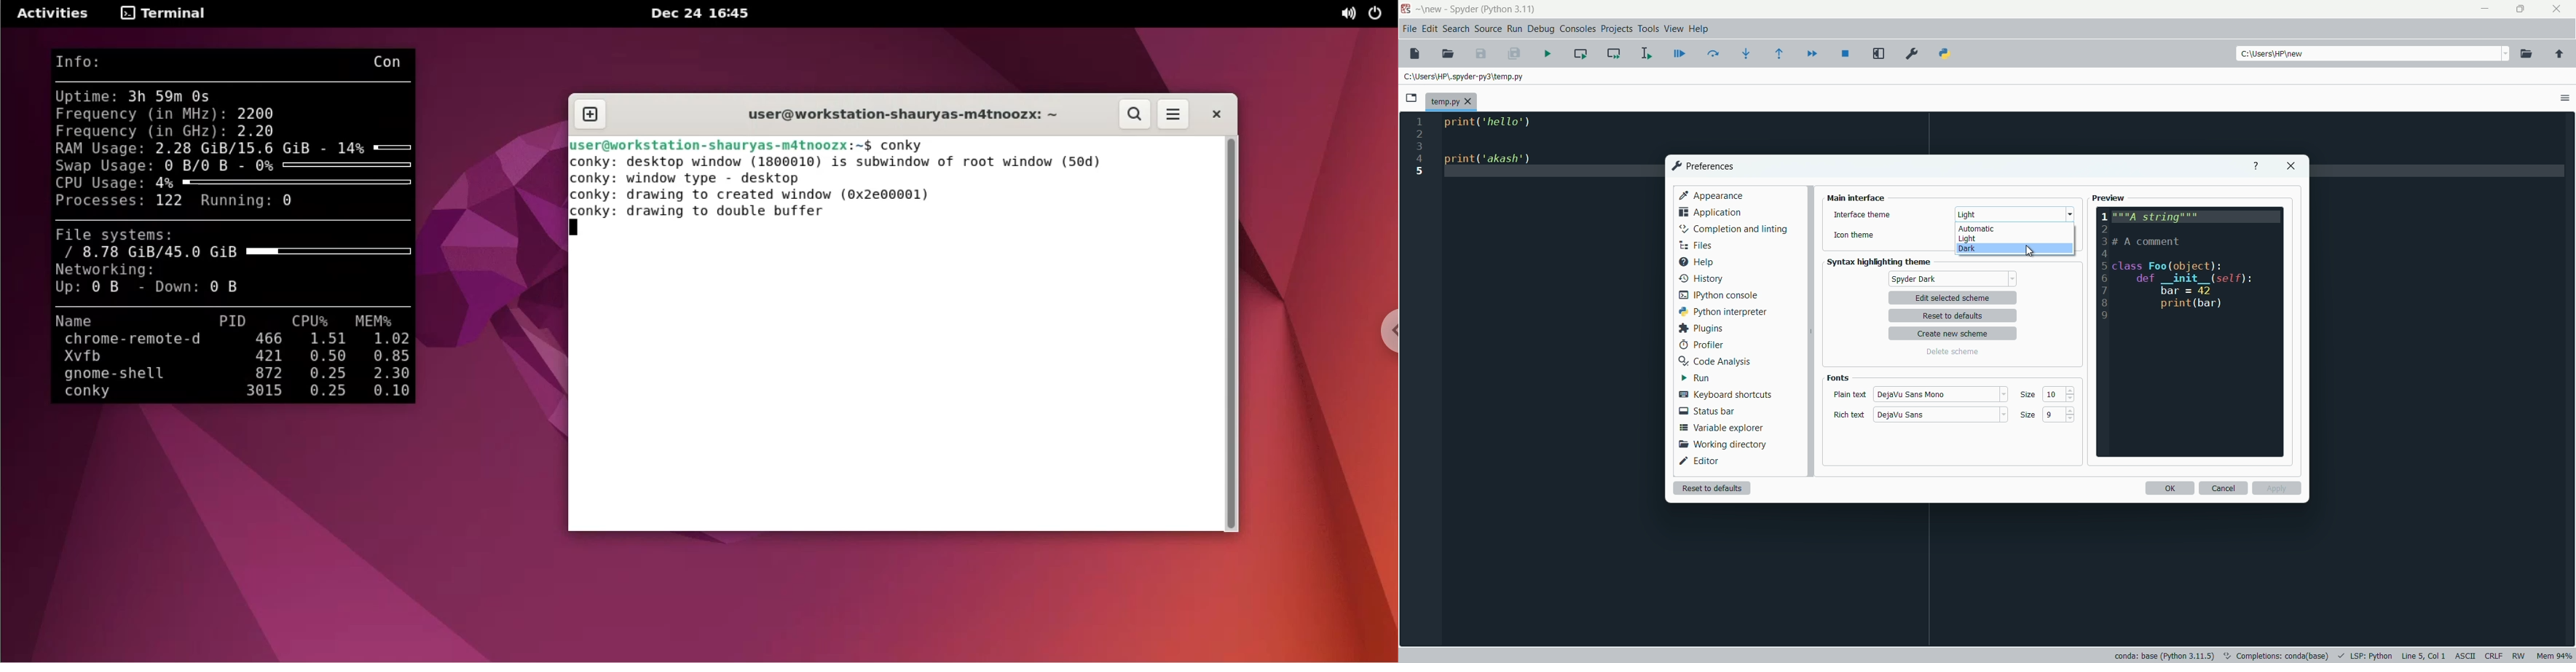 The image size is (2576, 672). Describe the element at coordinates (1694, 378) in the screenshot. I see `run` at that location.